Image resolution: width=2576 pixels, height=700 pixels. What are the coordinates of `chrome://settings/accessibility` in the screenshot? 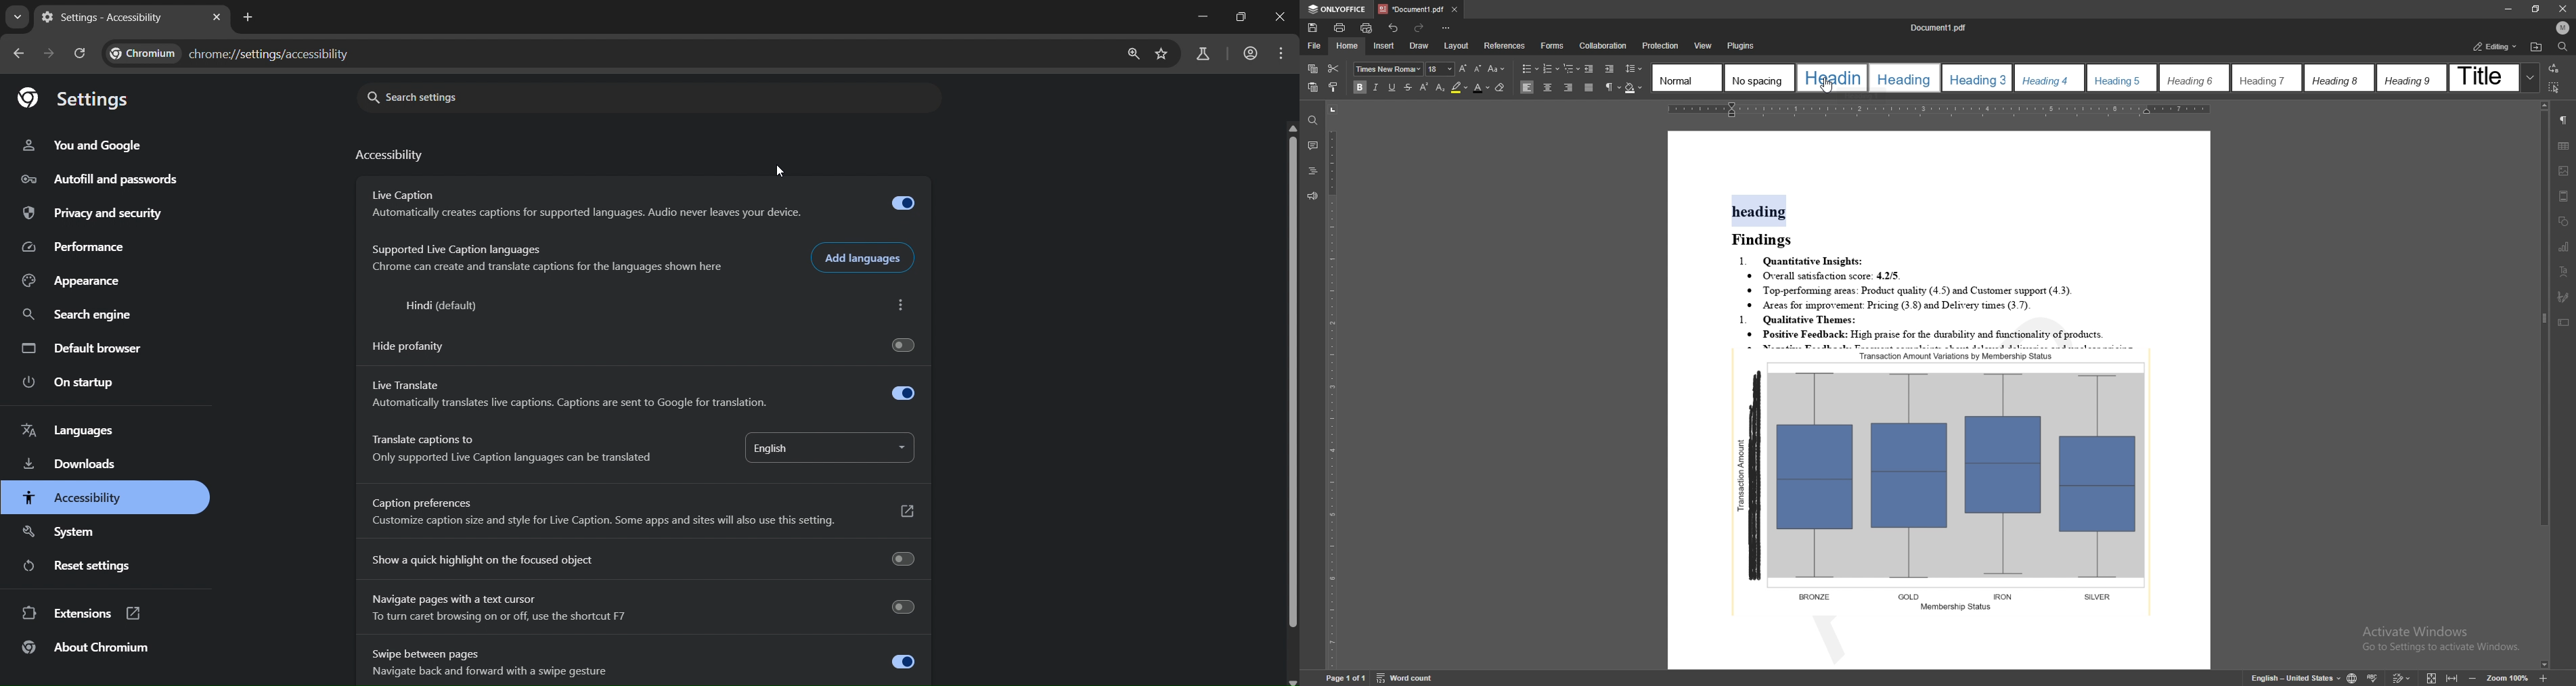 It's located at (271, 54).